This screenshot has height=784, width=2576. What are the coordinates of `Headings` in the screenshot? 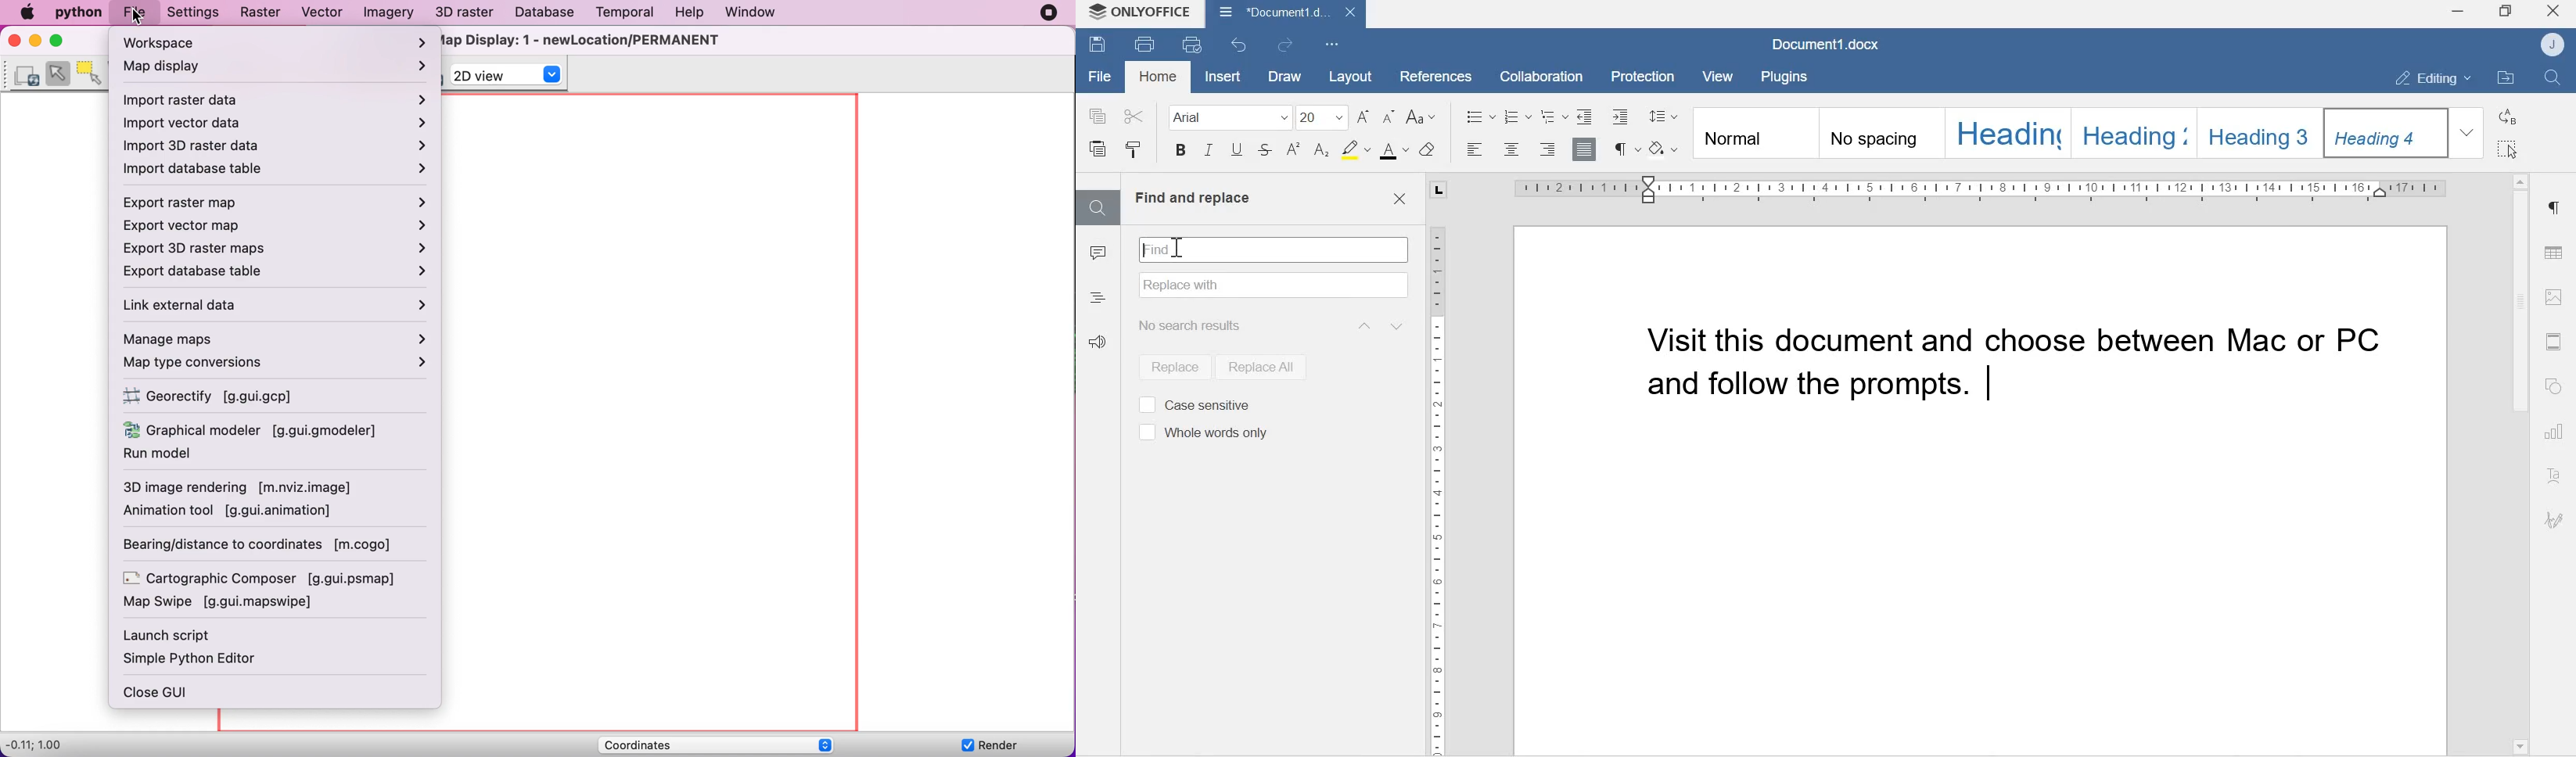 It's located at (1098, 296).